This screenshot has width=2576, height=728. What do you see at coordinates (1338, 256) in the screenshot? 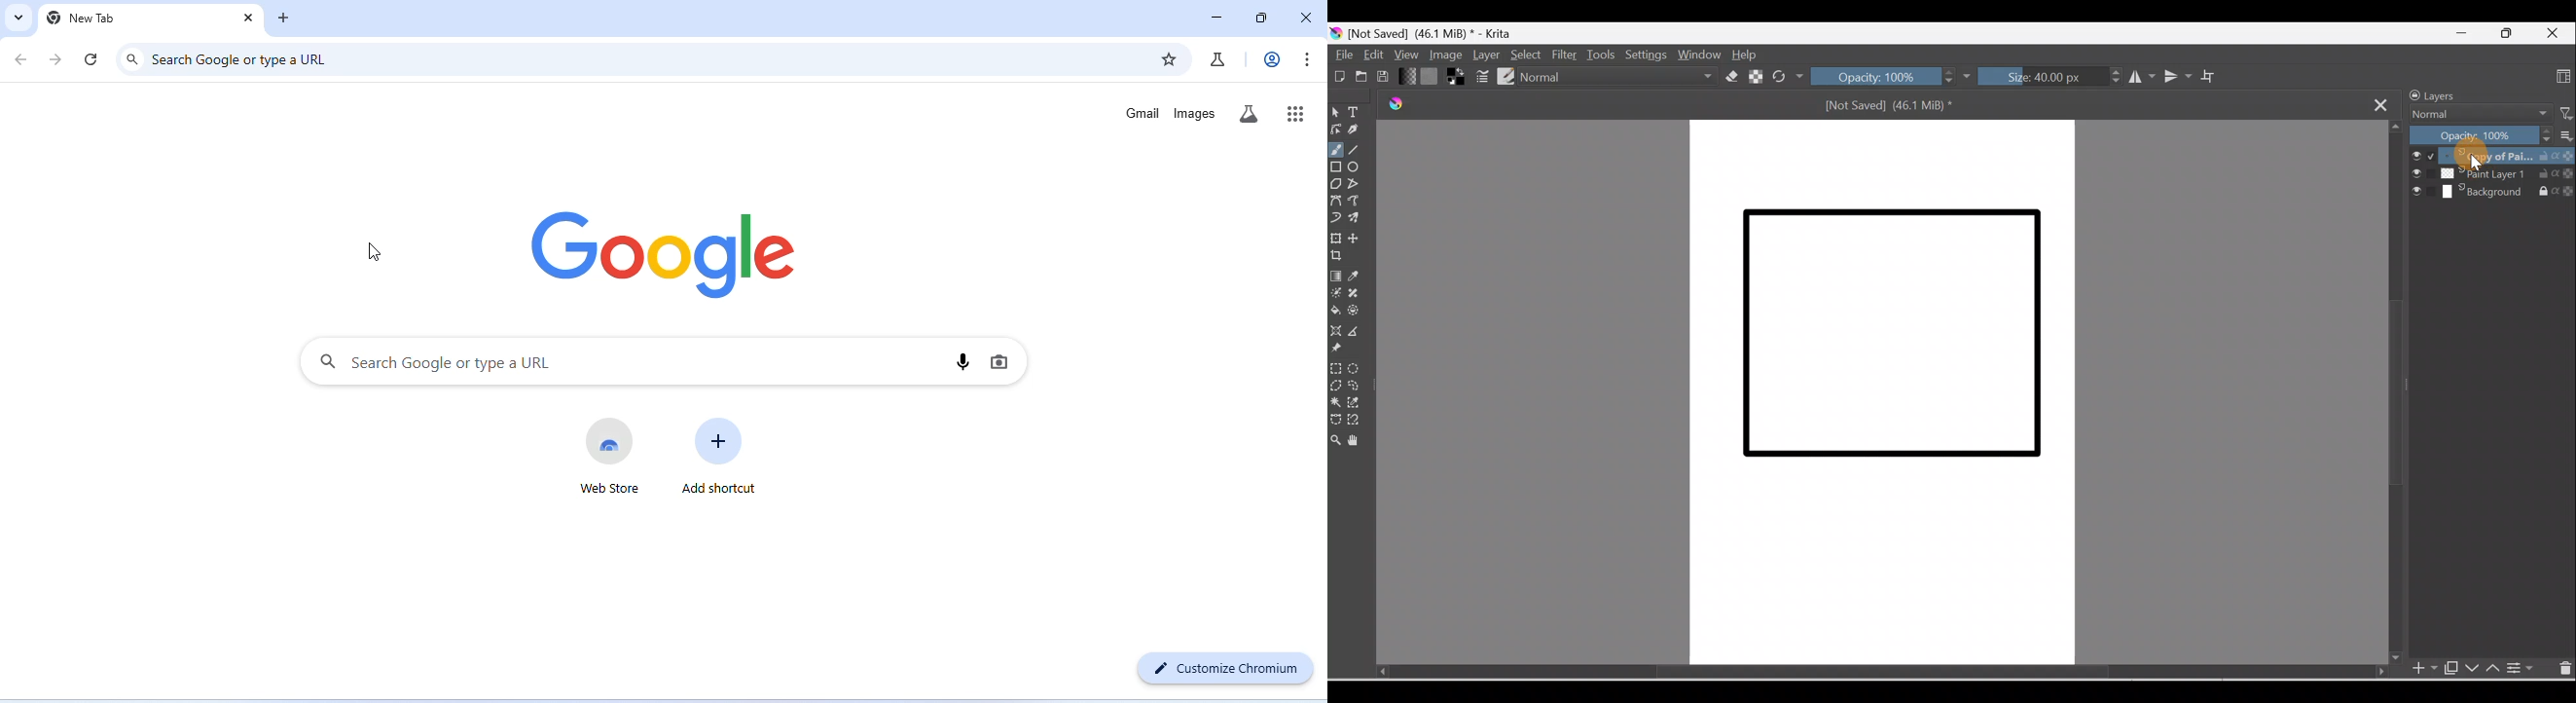
I see `Crop the image to an area` at bounding box center [1338, 256].